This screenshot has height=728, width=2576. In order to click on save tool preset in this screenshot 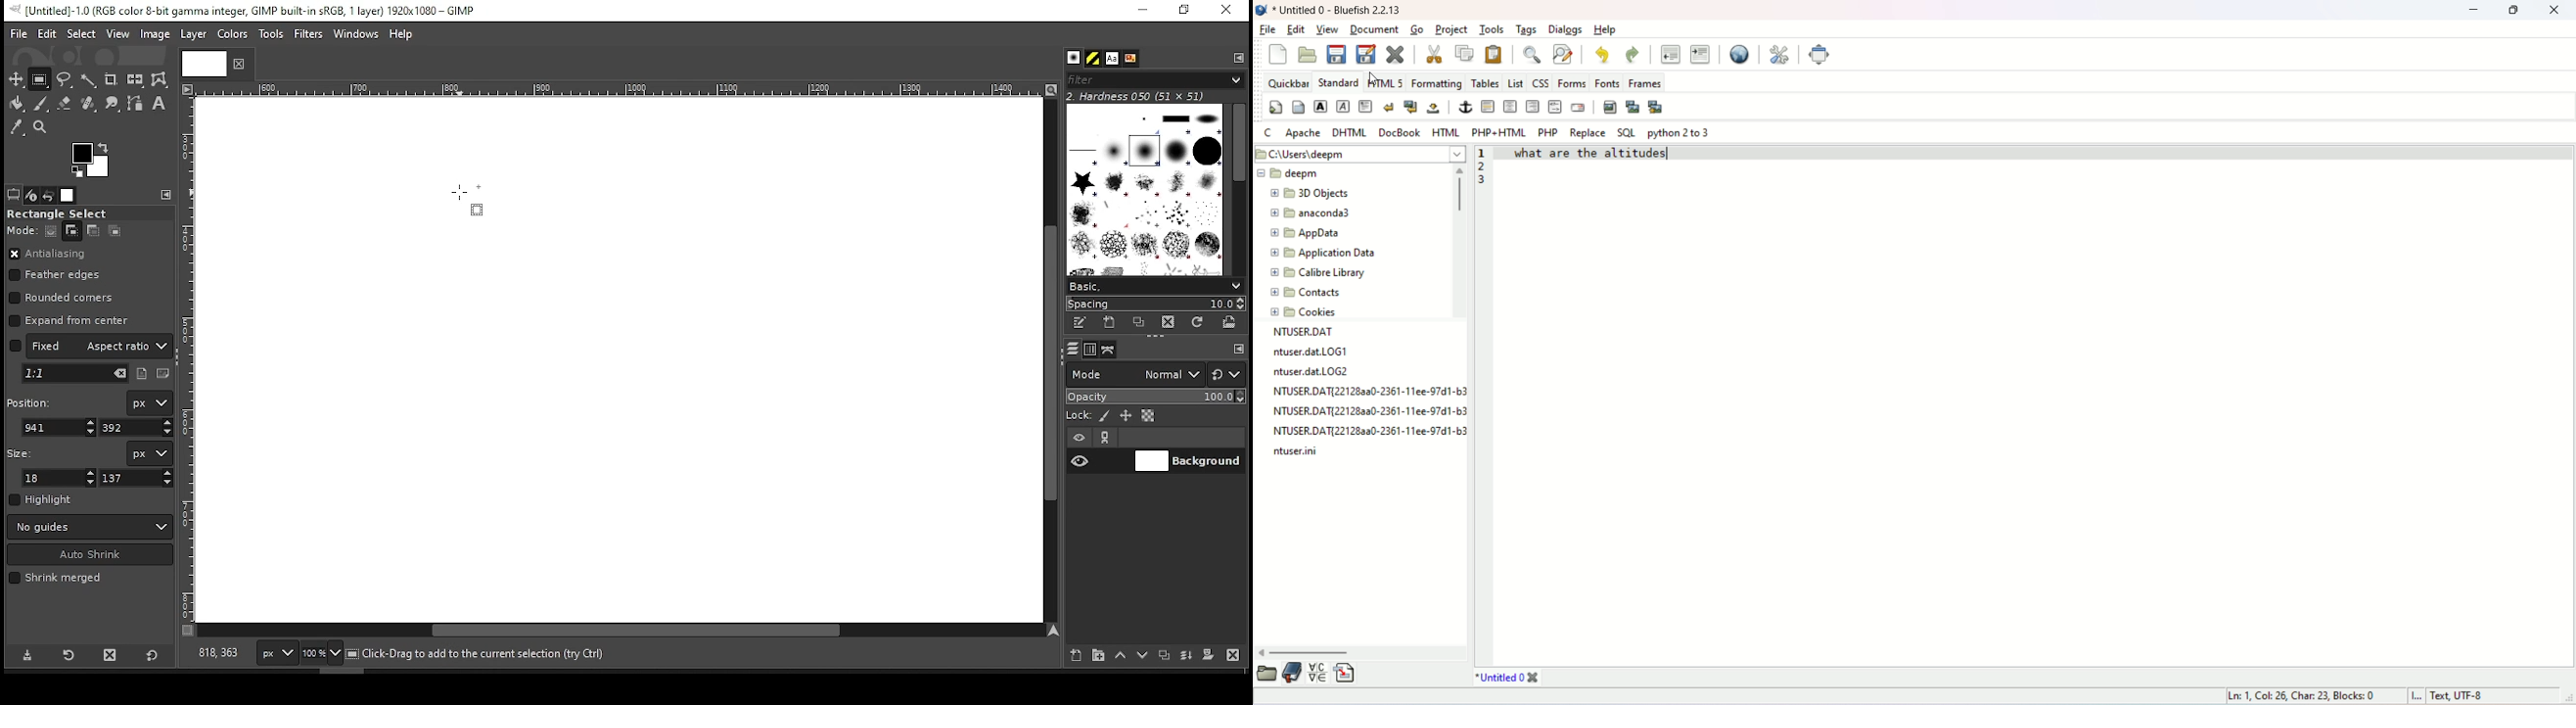, I will do `click(29, 654)`.